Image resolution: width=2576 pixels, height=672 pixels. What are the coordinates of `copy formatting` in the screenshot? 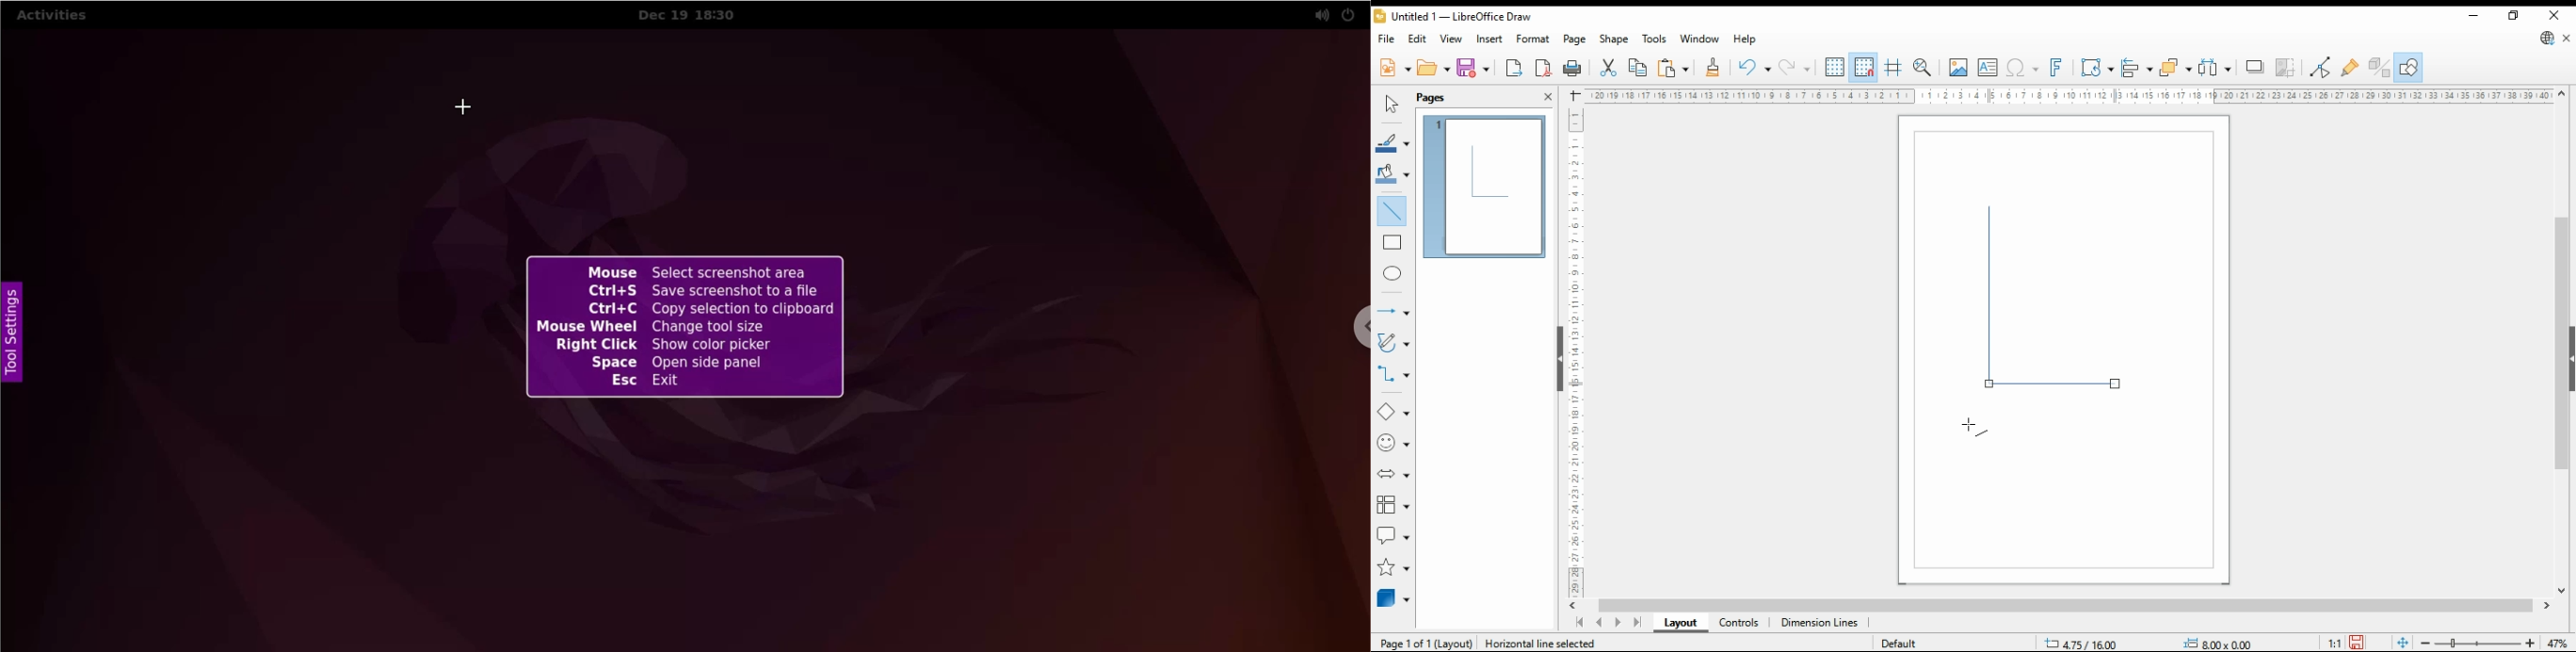 It's located at (1714, 68).